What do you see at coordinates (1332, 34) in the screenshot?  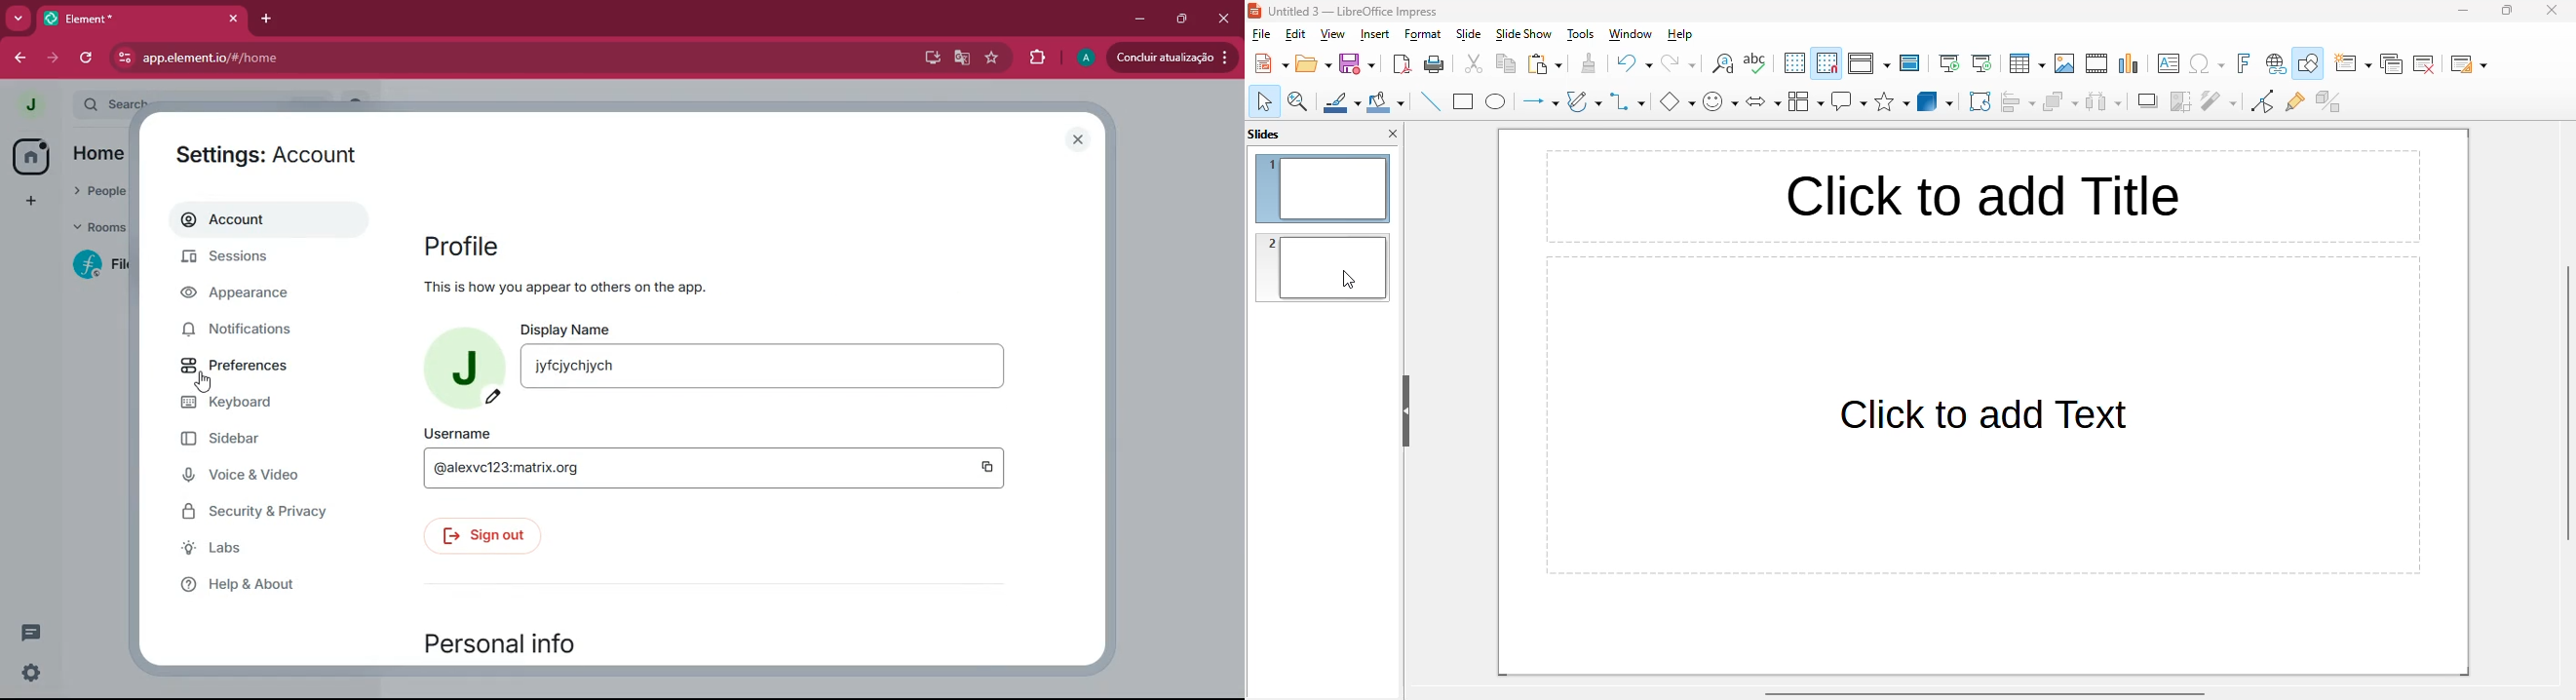 I see `view` at bounding box center [1332, 34].